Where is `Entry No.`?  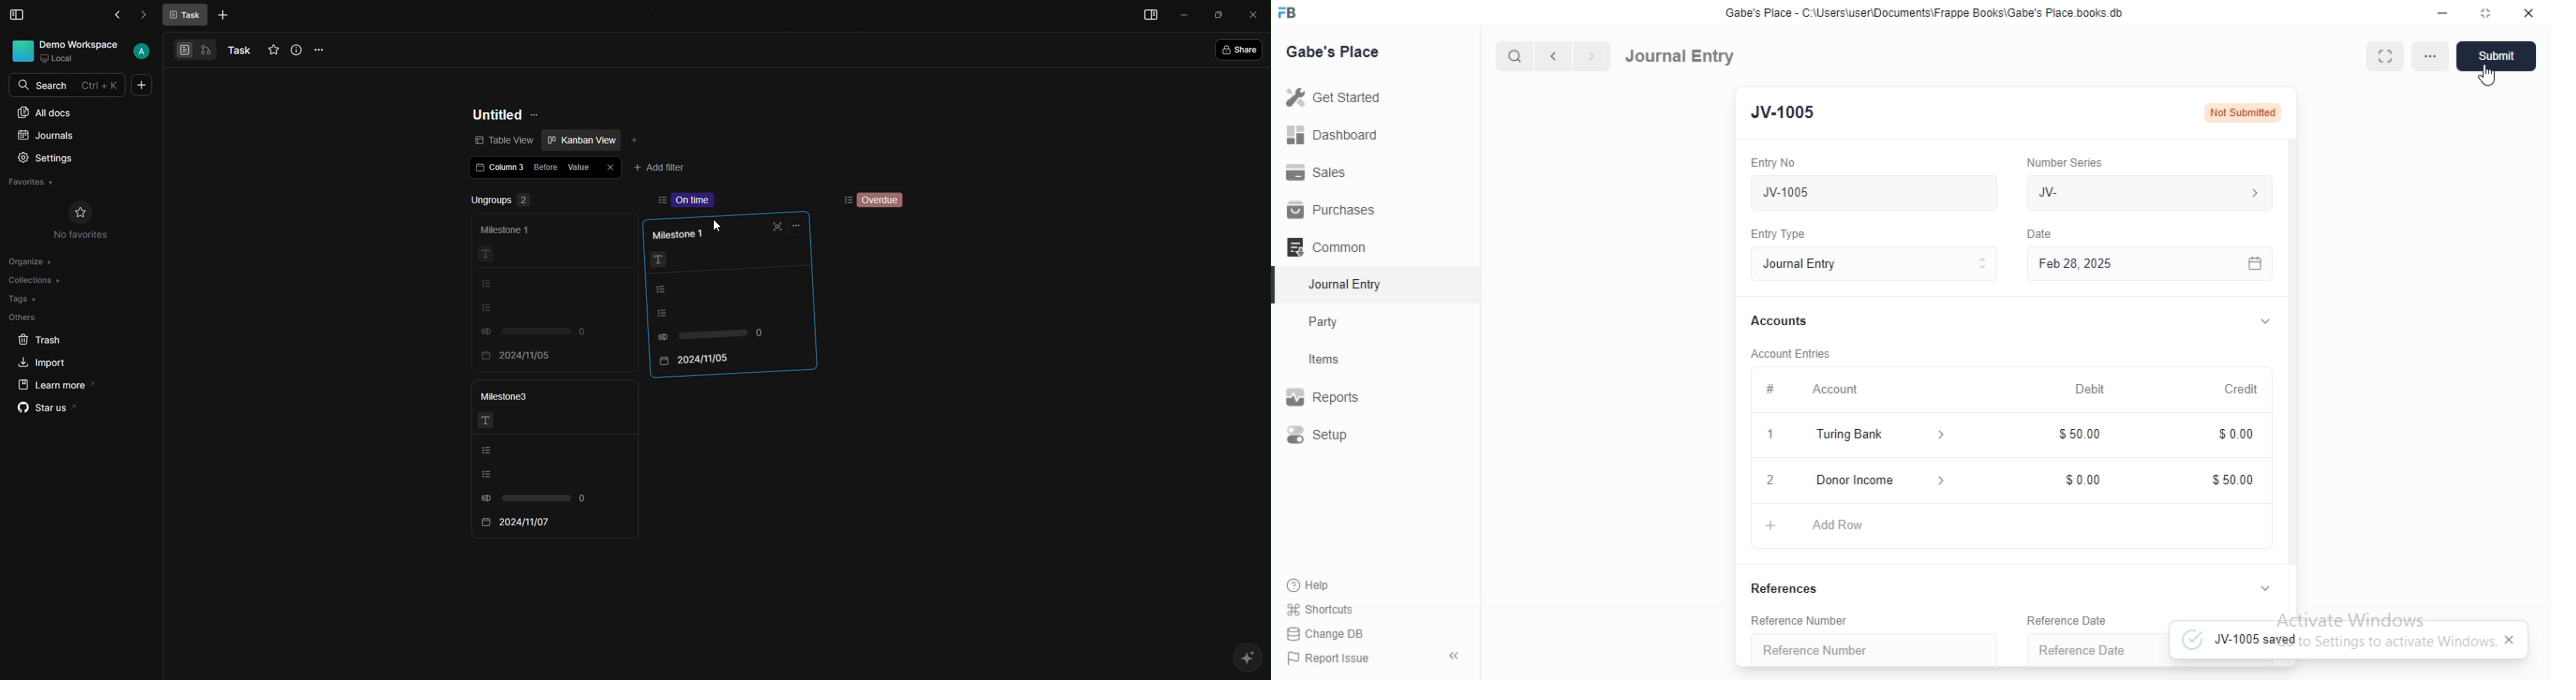
Entry No. is located at coordinates (1779, 163).